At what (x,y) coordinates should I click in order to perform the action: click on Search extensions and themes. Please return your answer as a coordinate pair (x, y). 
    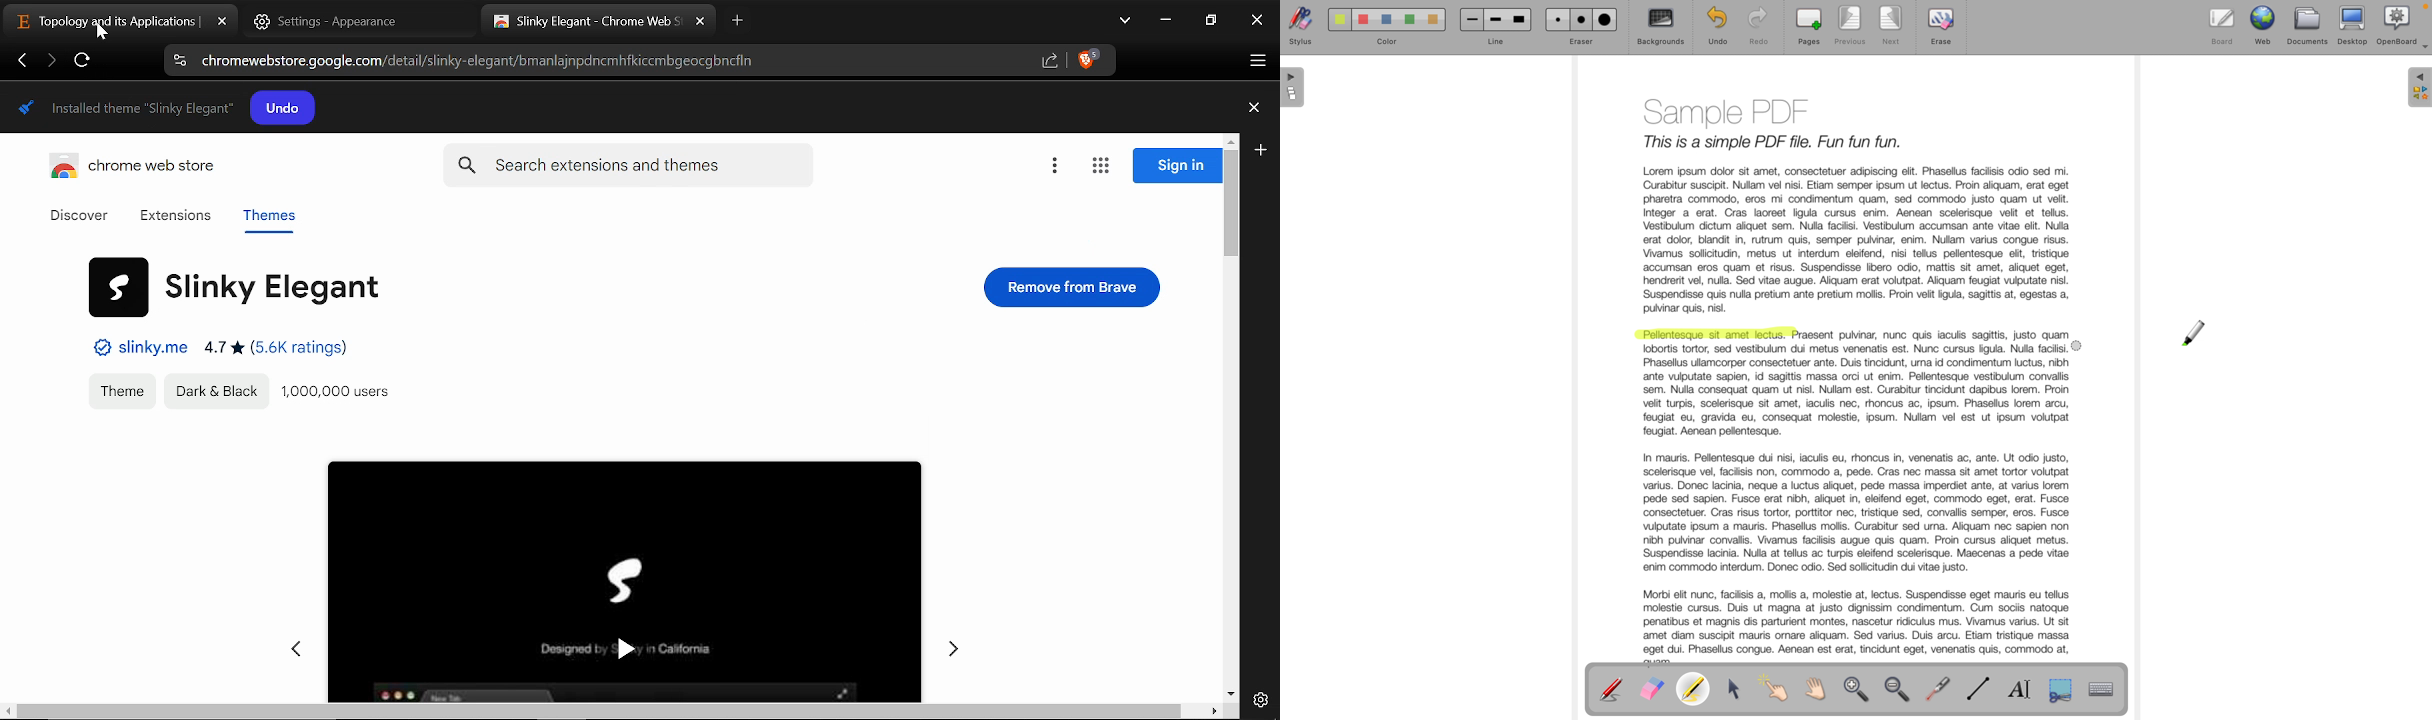
    Looking at the image, I should click on (634, 167).